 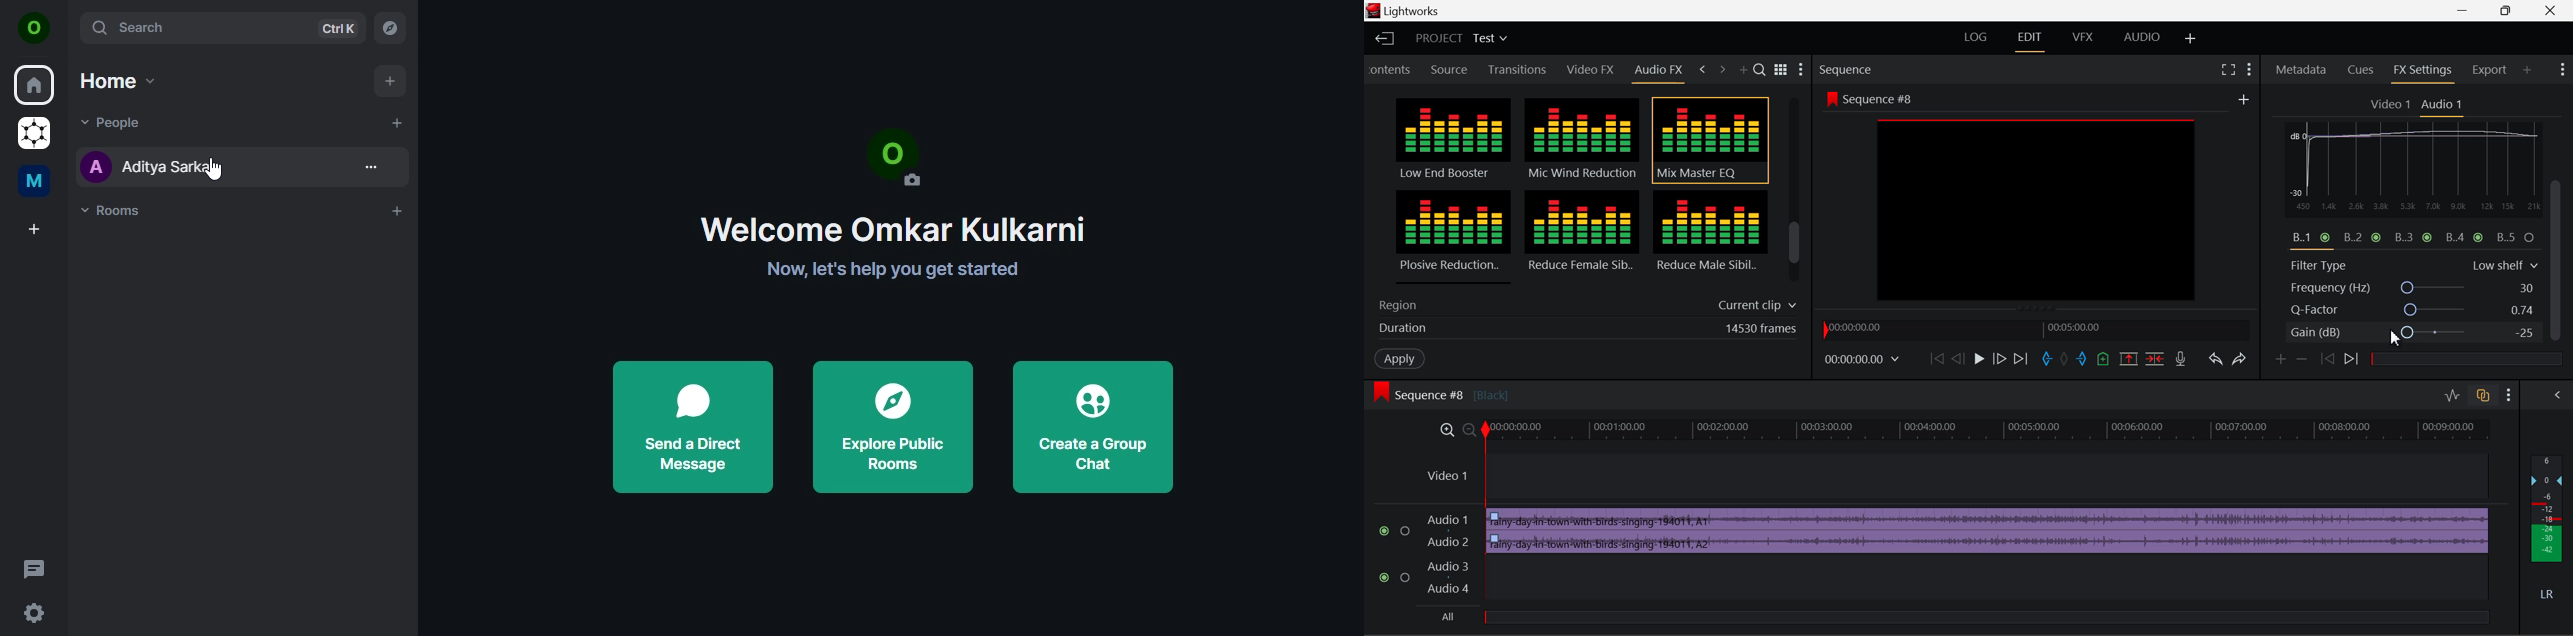 I want to click on grapheneOS commumity, so click(x=36, y=131).